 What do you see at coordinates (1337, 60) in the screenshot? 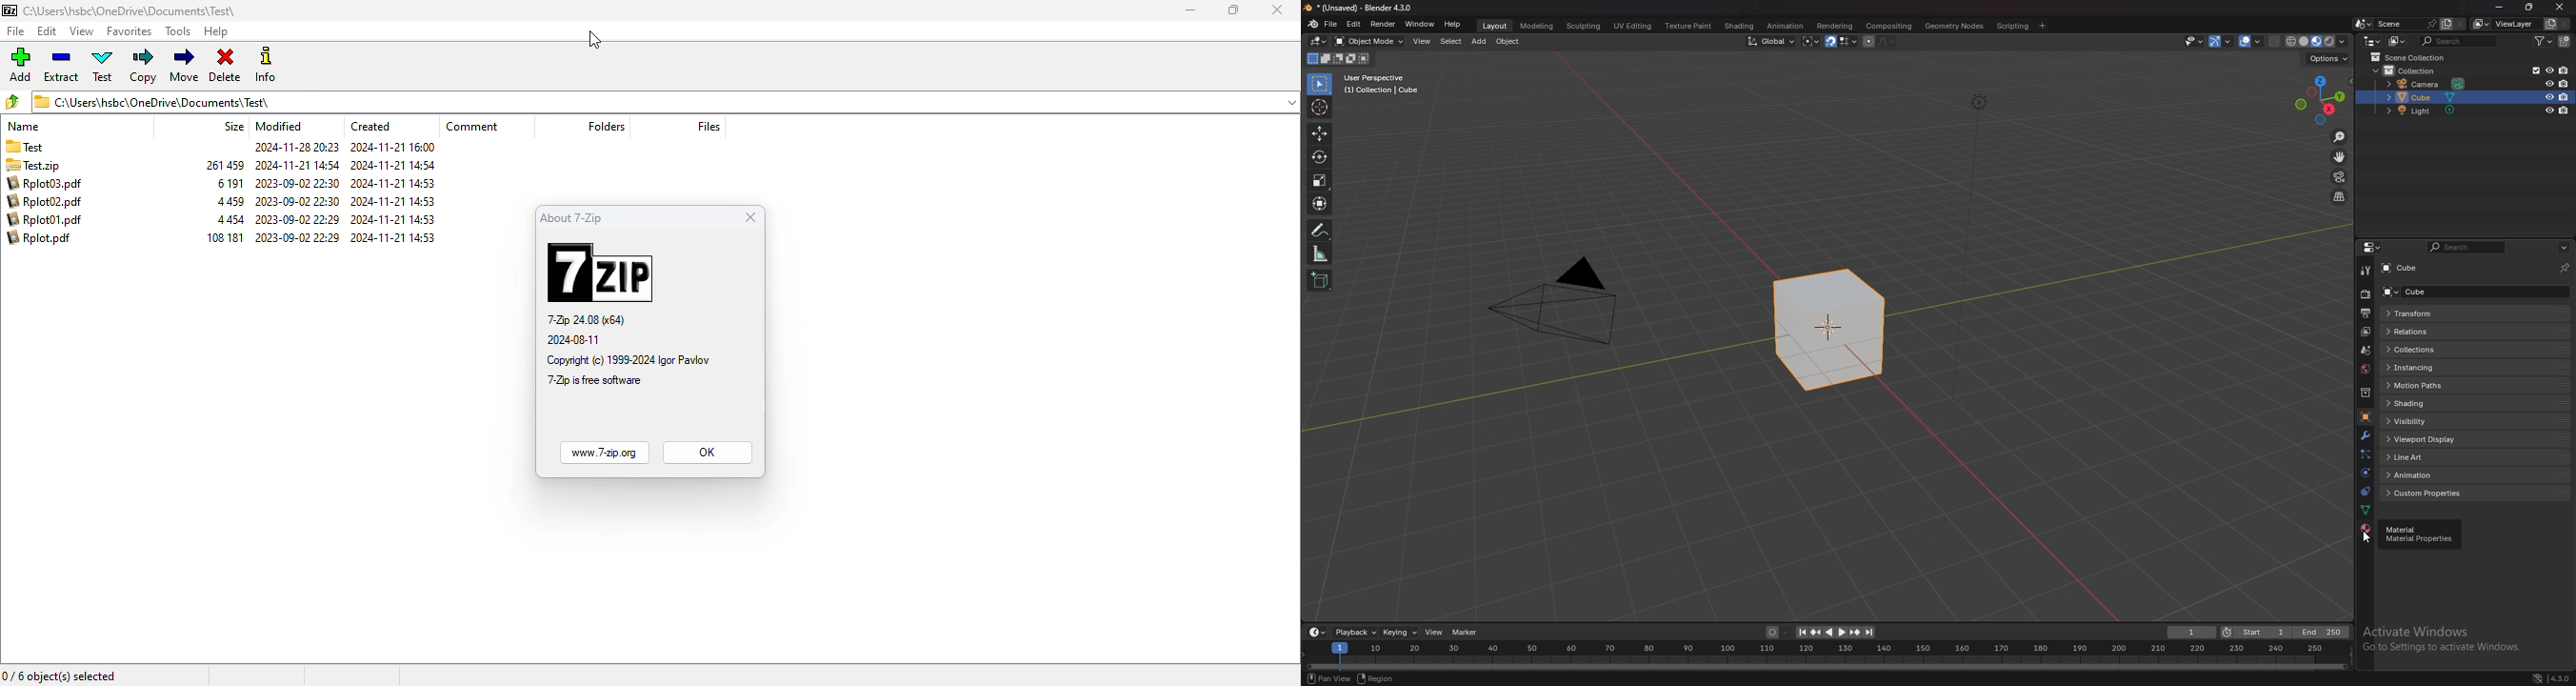
I see `mode` at bounding box center [1337, 60].